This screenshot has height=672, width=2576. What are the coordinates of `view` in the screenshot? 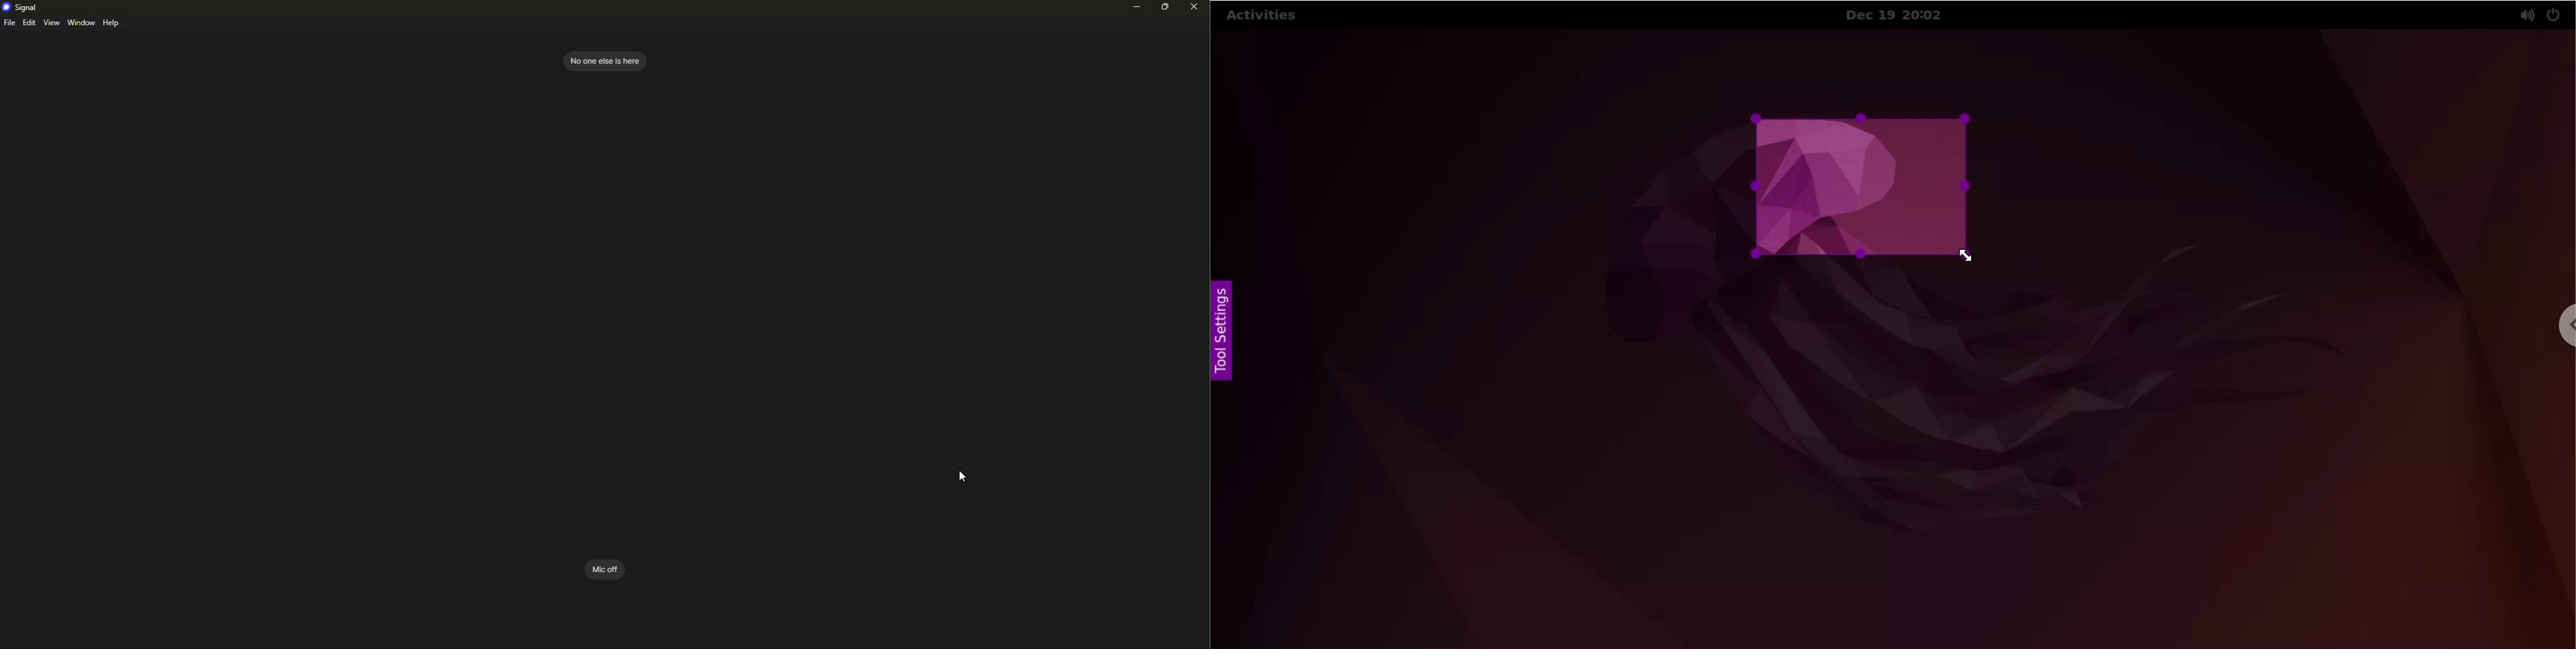 It's located at (52, 23).